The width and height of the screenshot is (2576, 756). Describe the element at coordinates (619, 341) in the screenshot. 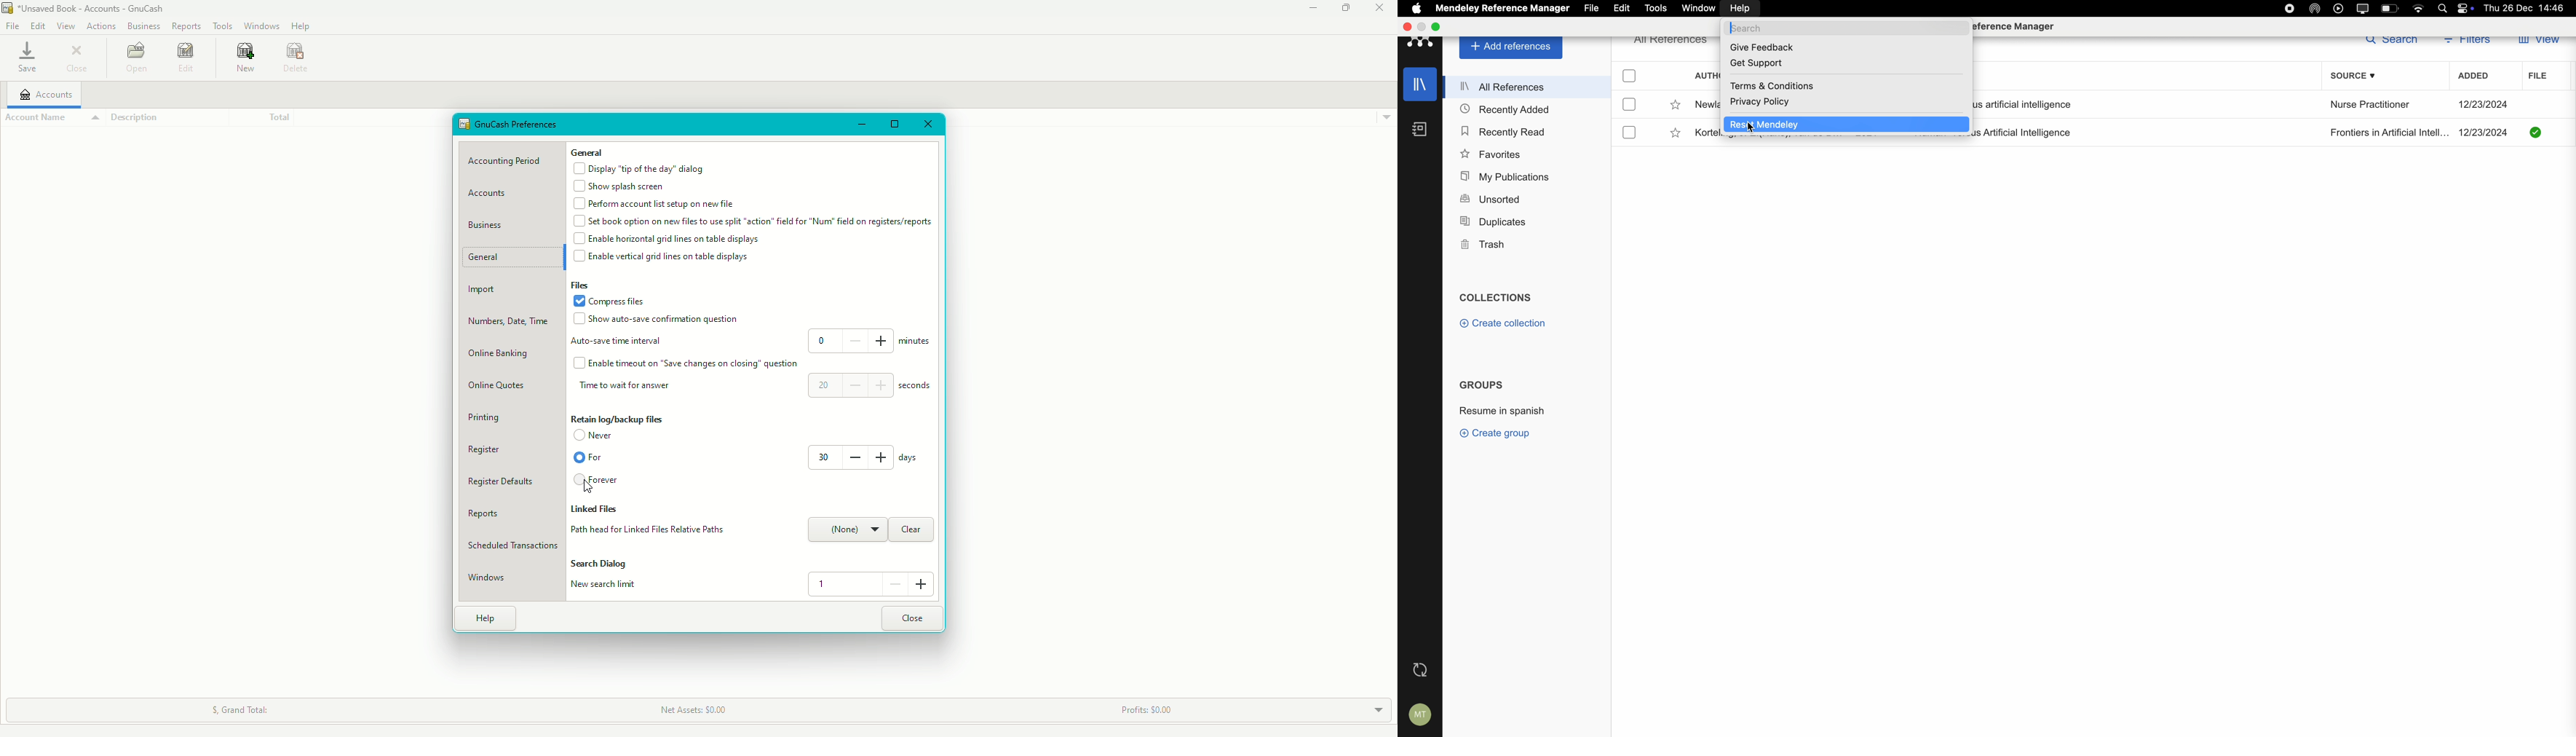

I see `Auto-save interval` at that location.